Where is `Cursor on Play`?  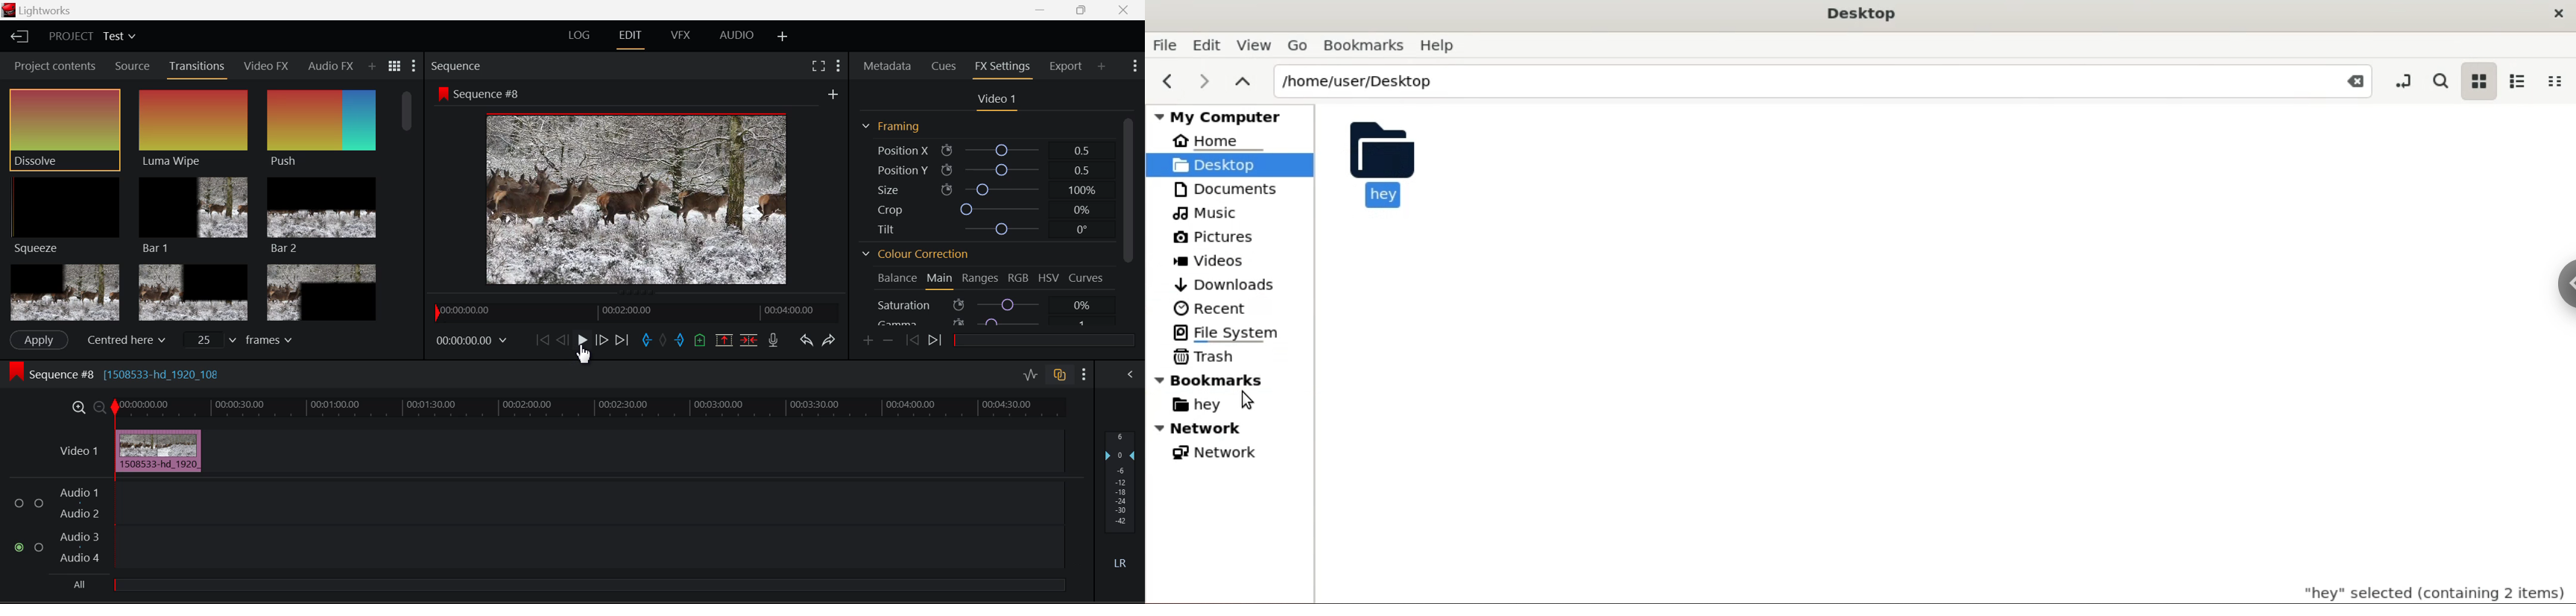
Cursor on Play is located at coordinates (582, 343).